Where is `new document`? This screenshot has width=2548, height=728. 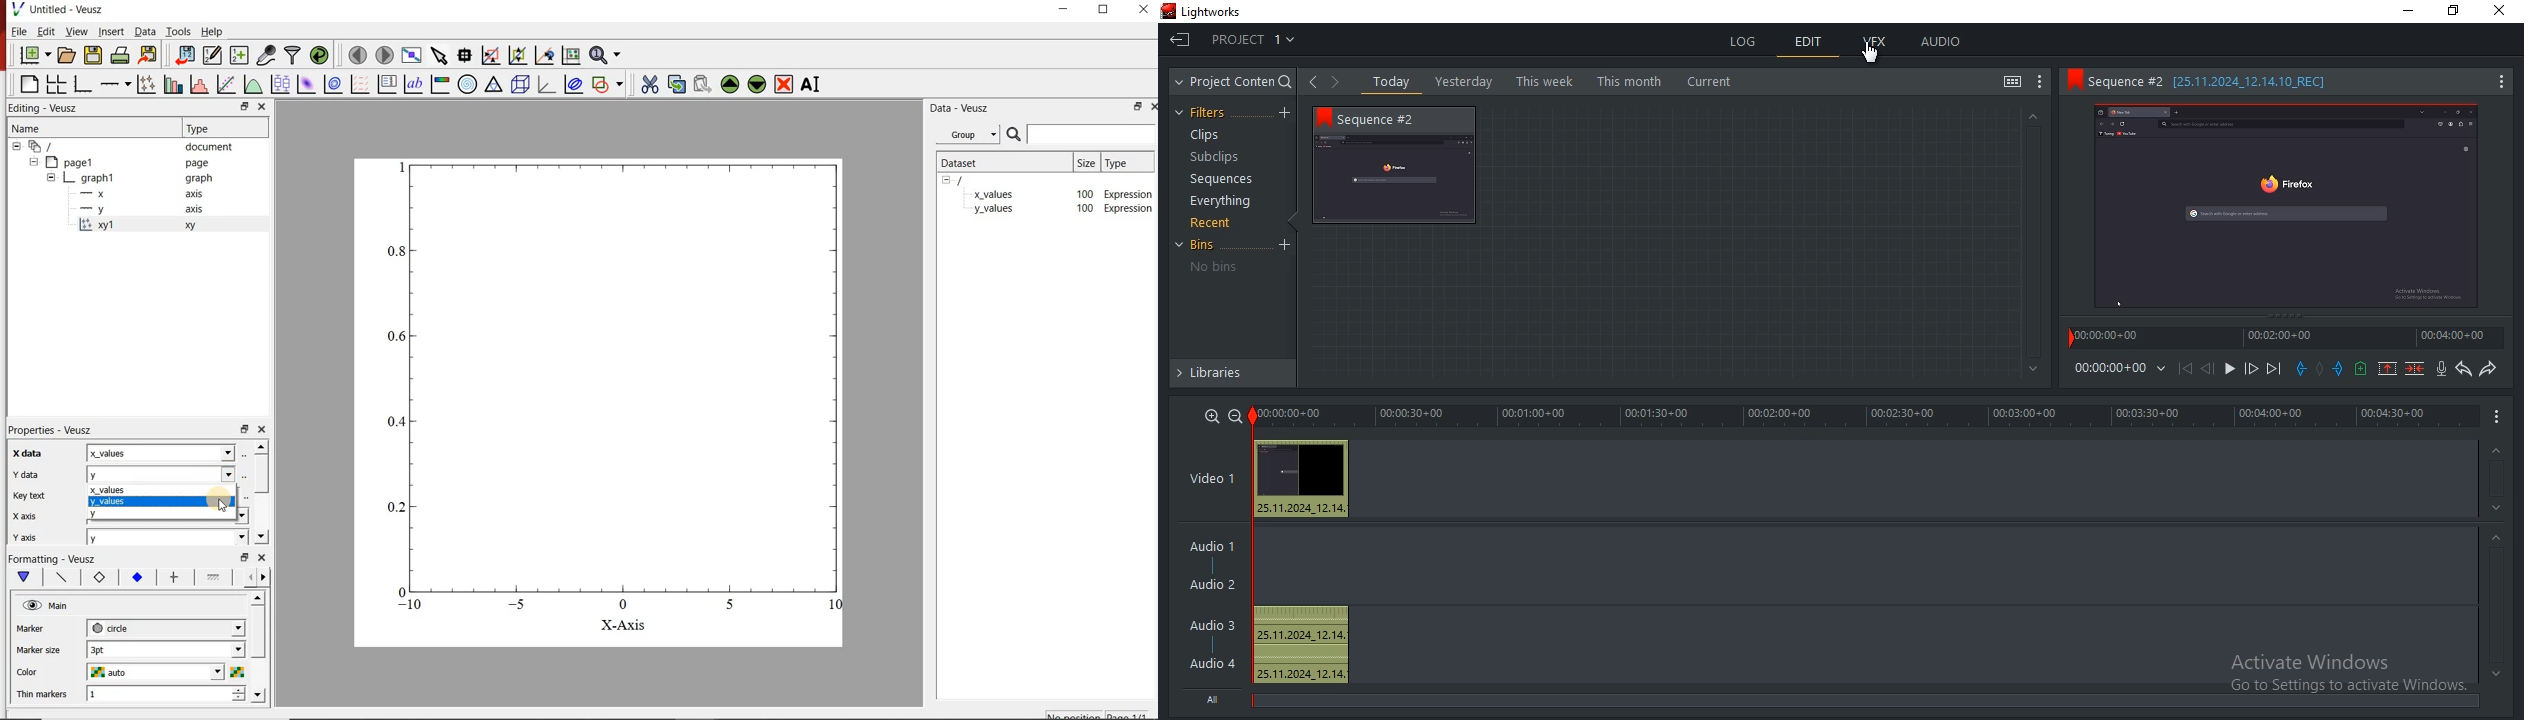
new document is located at coordinates (35, 54).